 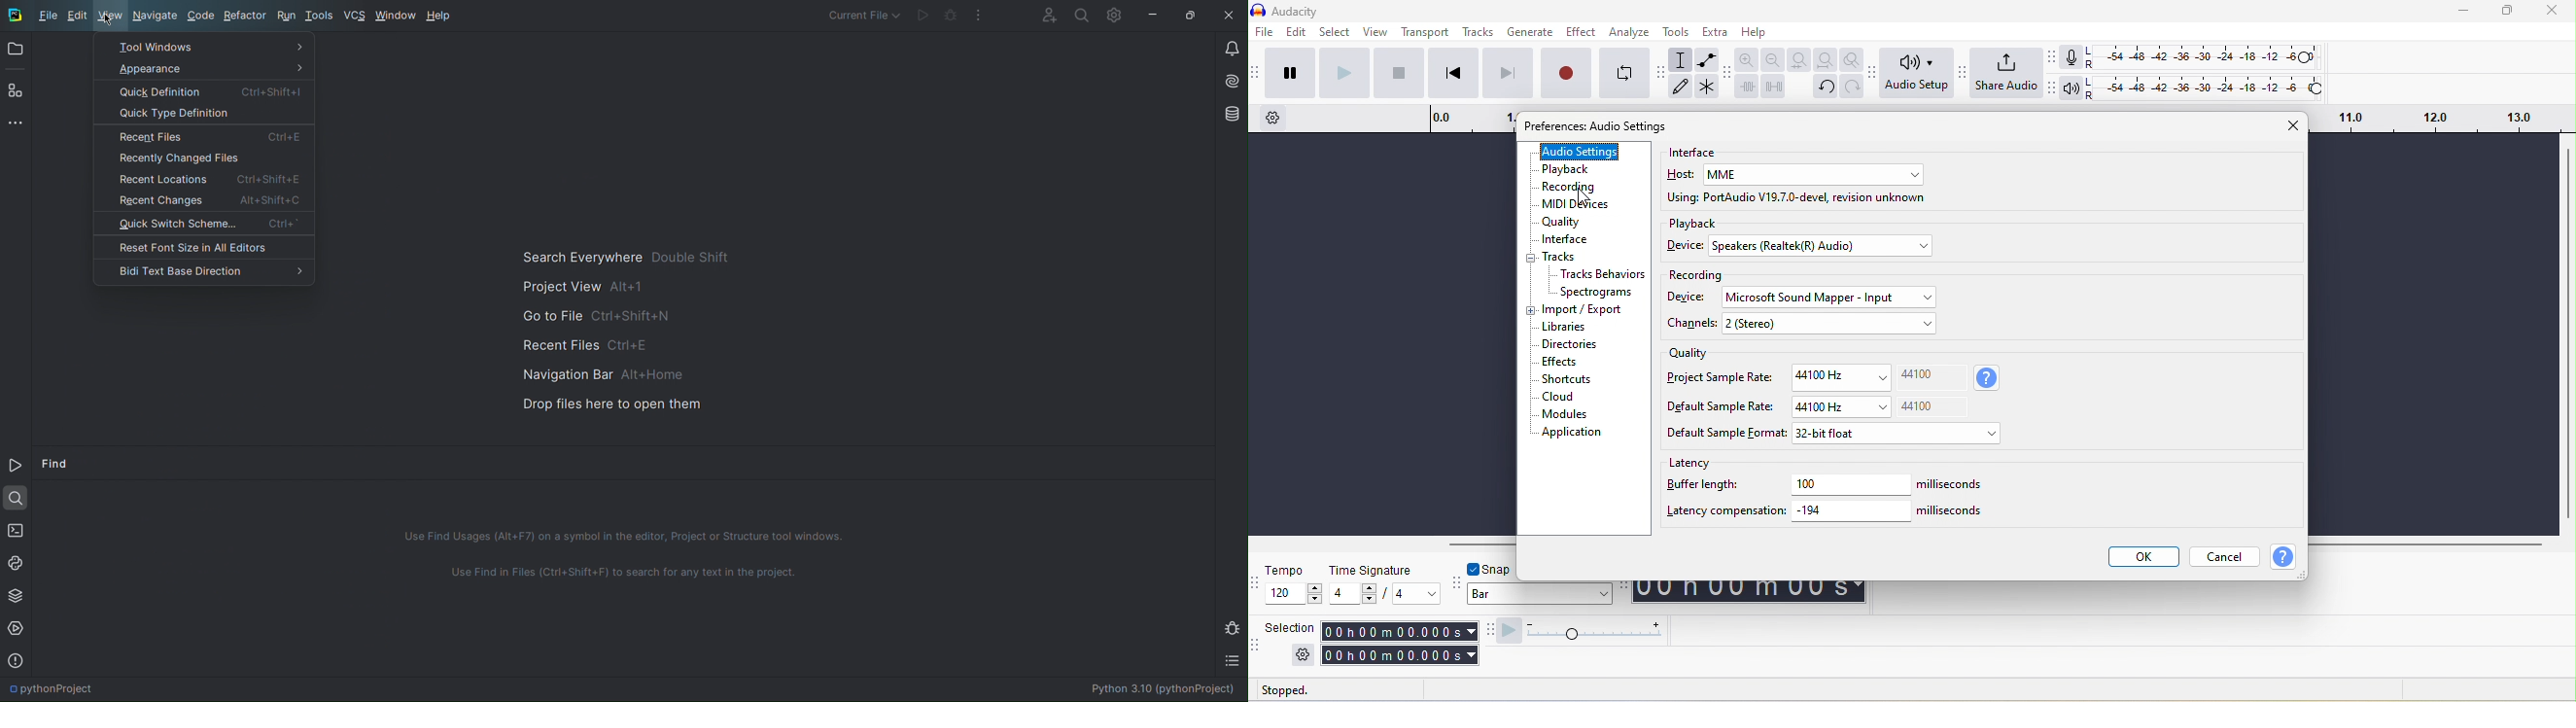 What do you see at coordinates (1798, 59) in the screenshot?
I see `fit selection to width` at bounding box center [1798, 59].